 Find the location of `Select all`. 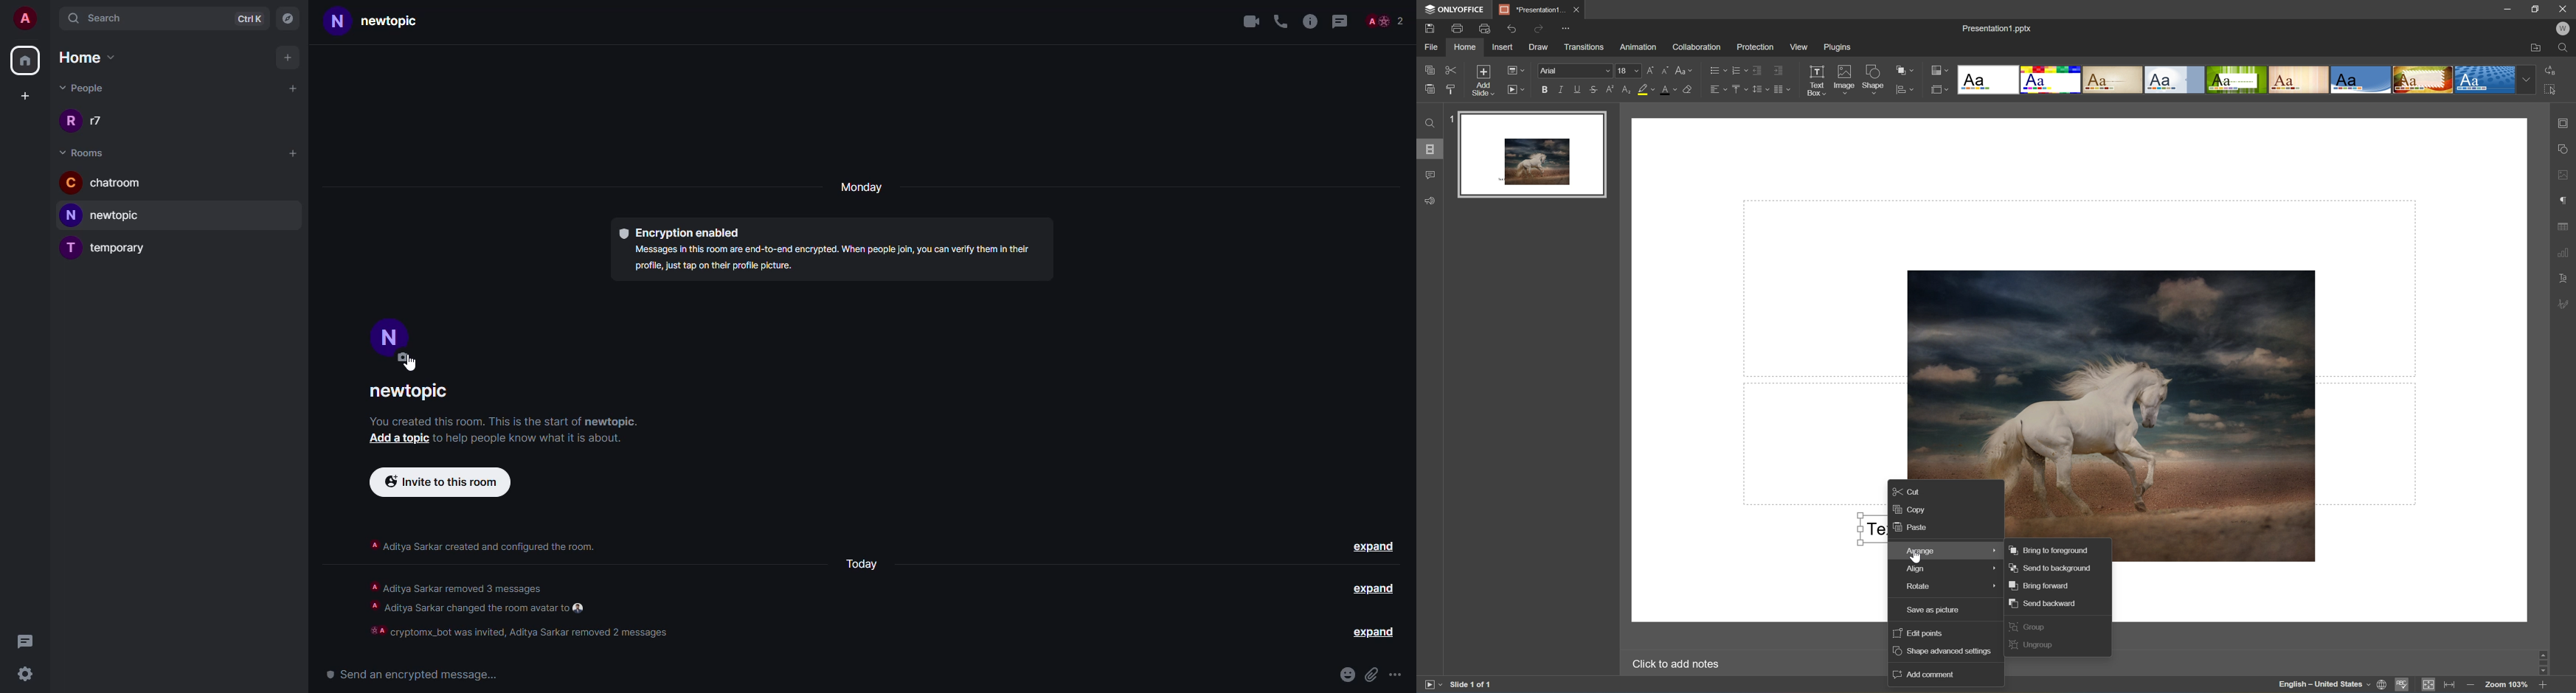

Select all is located at coordinates (2552, 87).